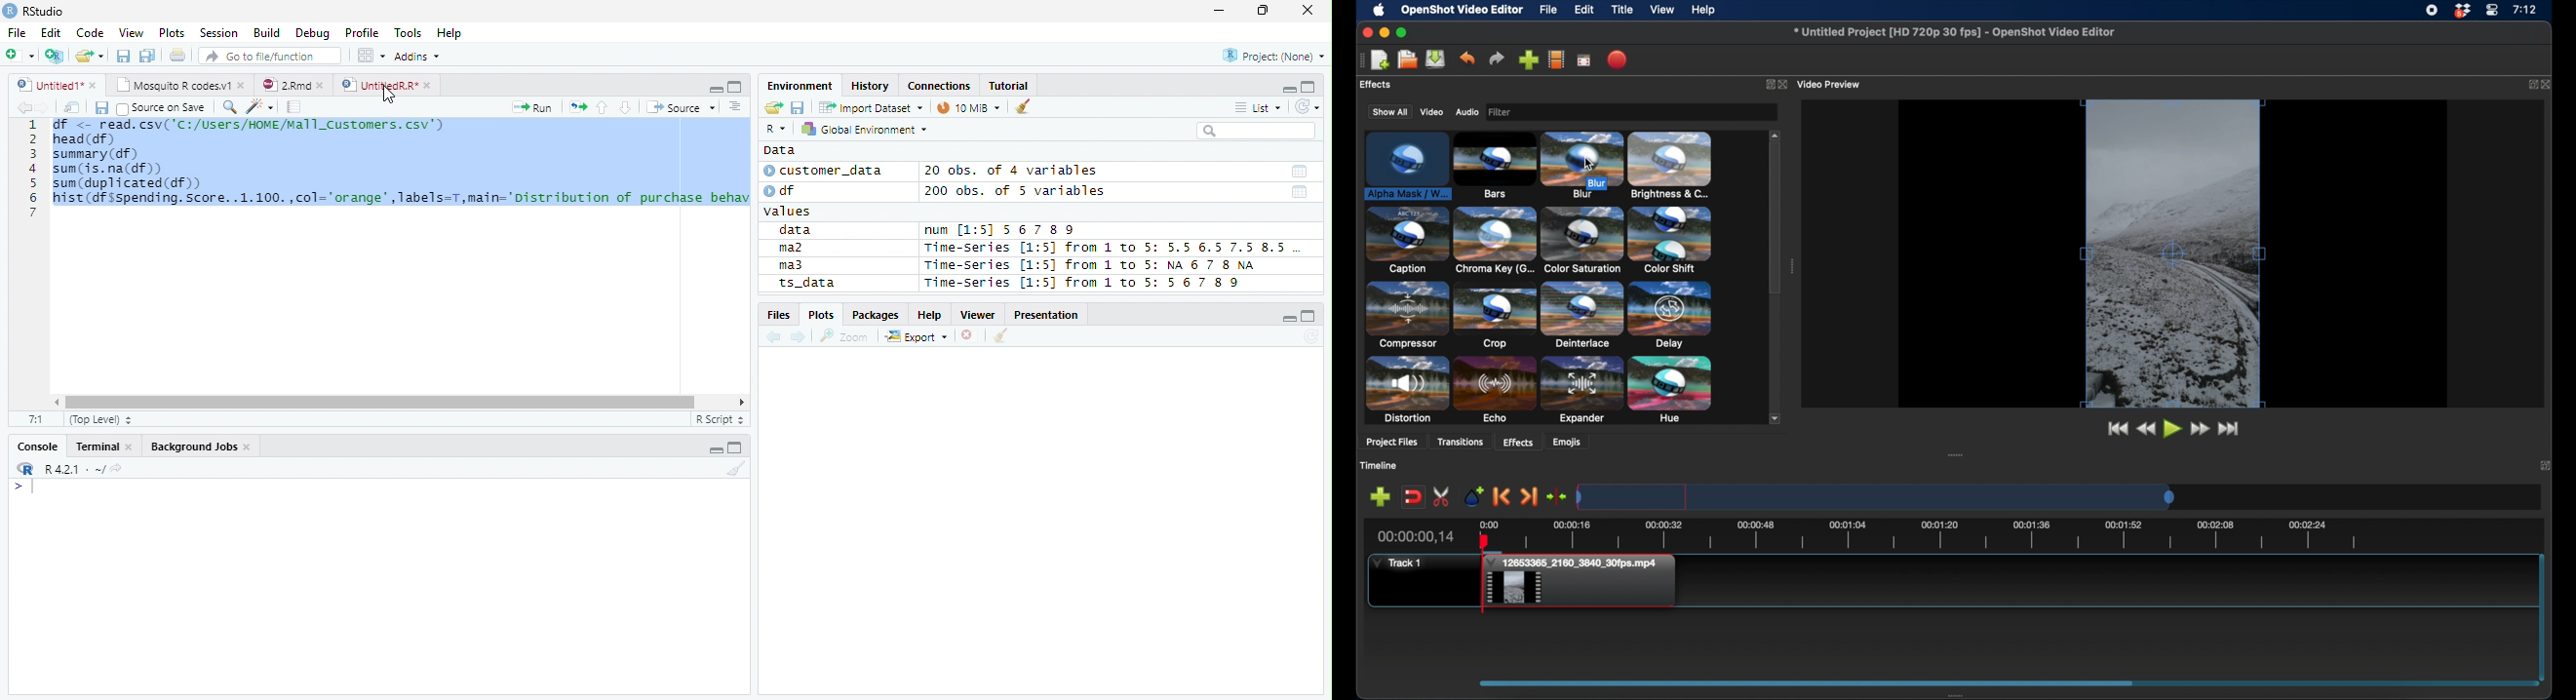 The width and height of the screenshot is (2576, 700). What do you see at coordinates (796, 250) in the screenshot?
I see `ma2` at bounding box center [796, 250].